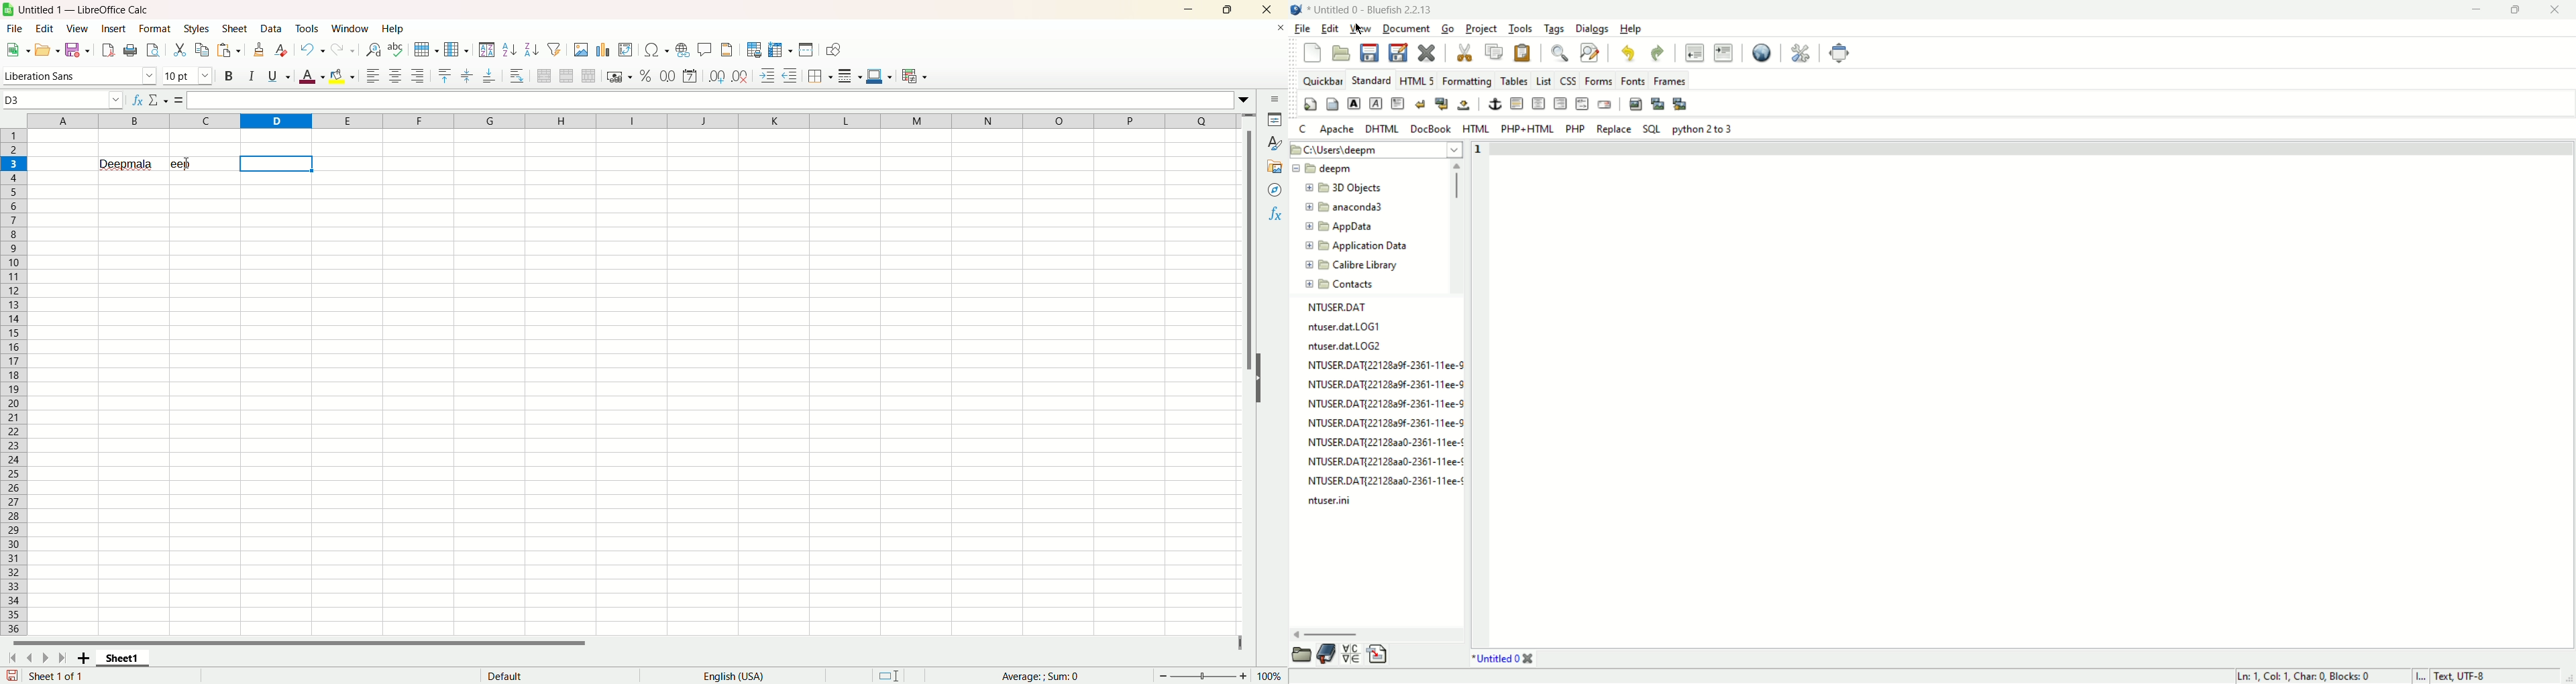 The width and height of the screenshot is (2576, 700). Describe the element at coordinates (510, 50) in the screenshot. I see `Sort ascending` at that location.